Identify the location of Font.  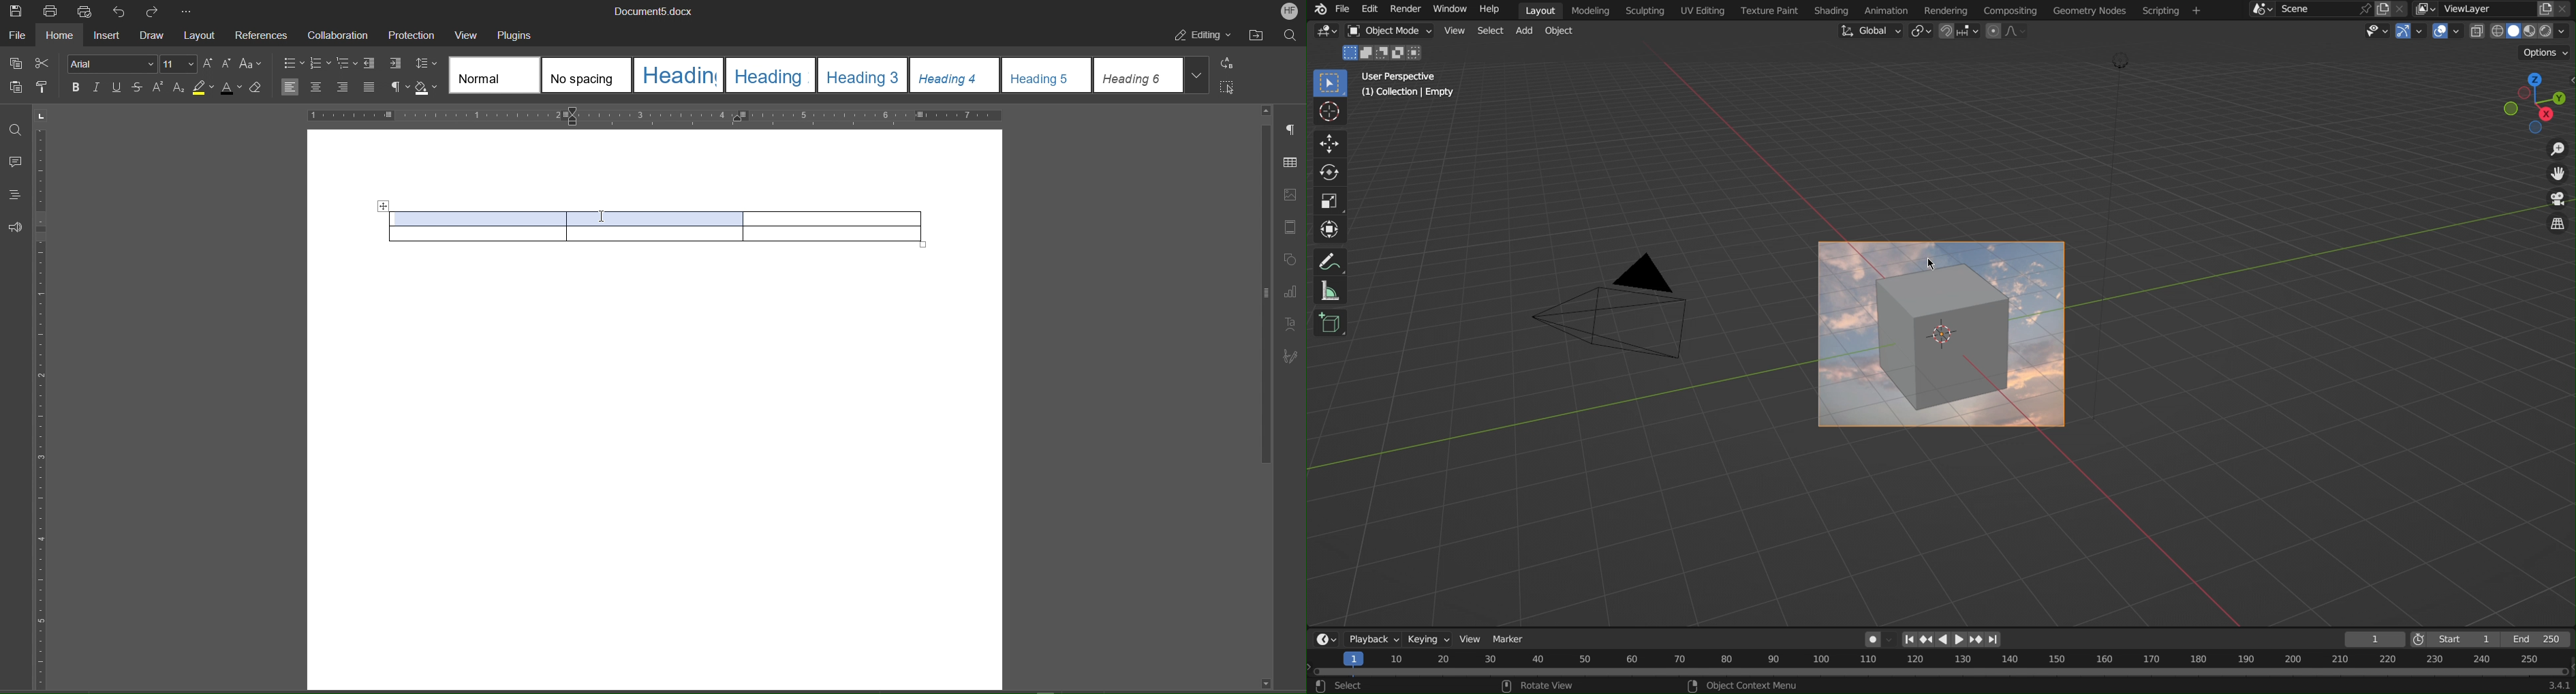
(110, 65).